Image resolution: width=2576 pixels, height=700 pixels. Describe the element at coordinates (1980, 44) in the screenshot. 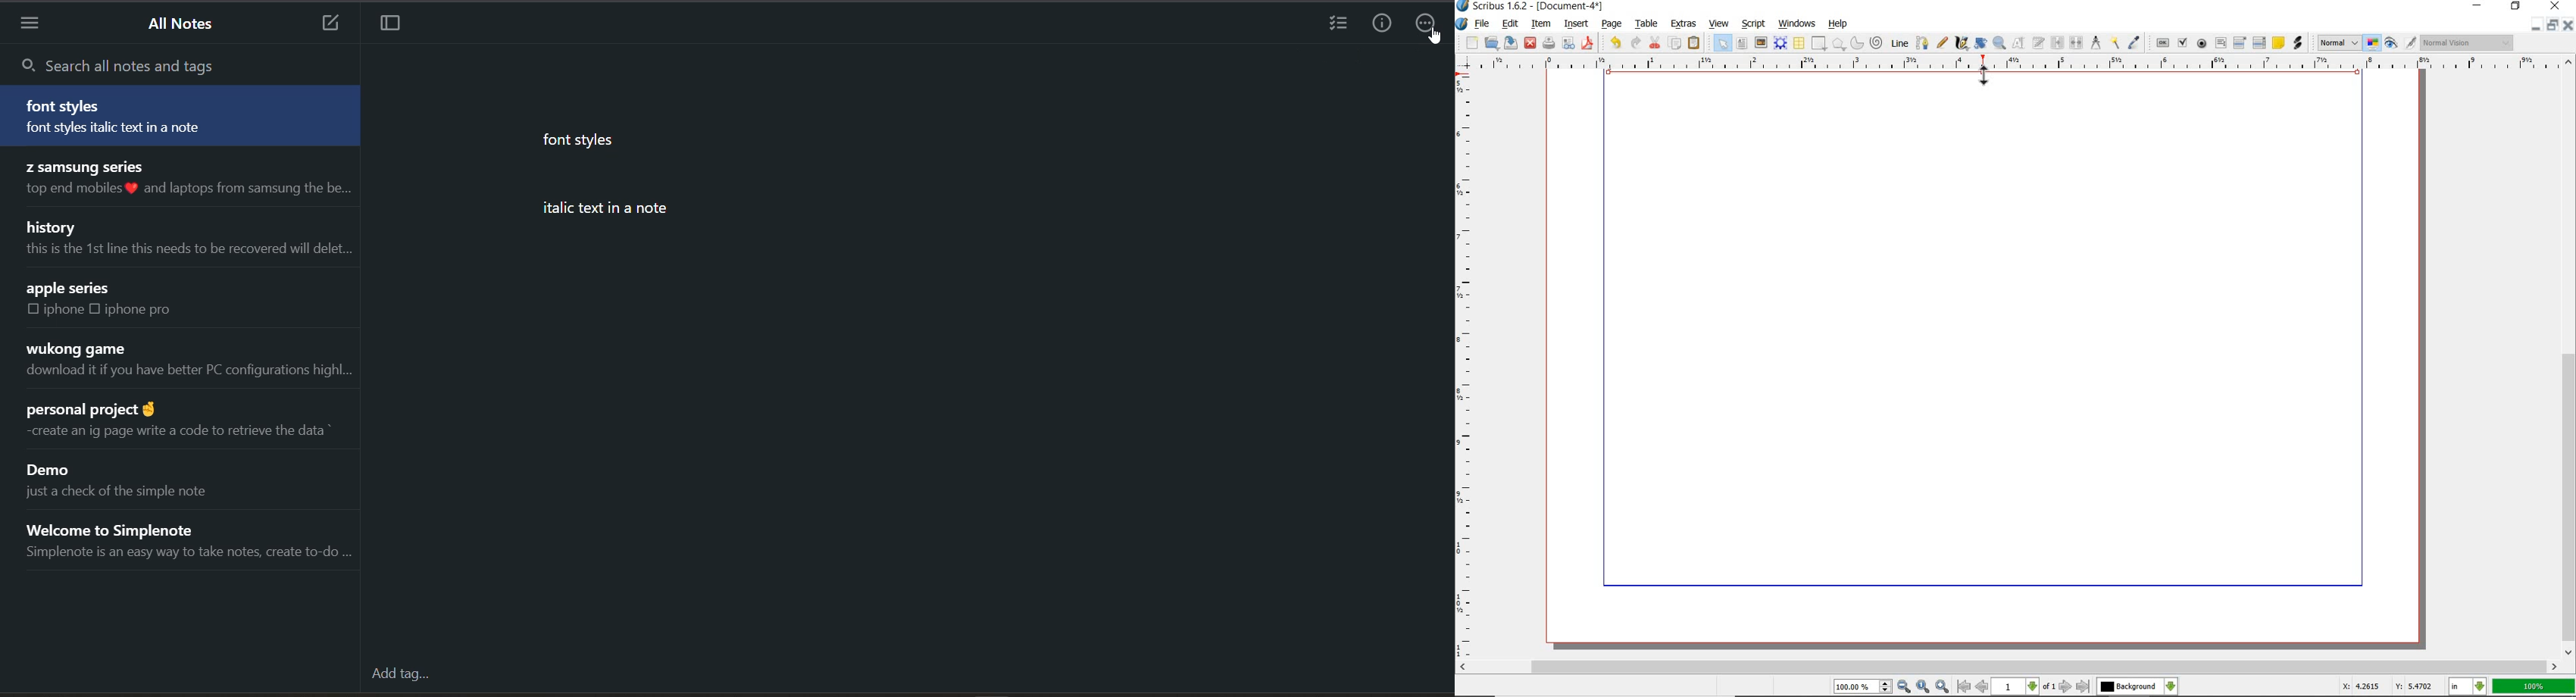

I see `rotate item` at that location.